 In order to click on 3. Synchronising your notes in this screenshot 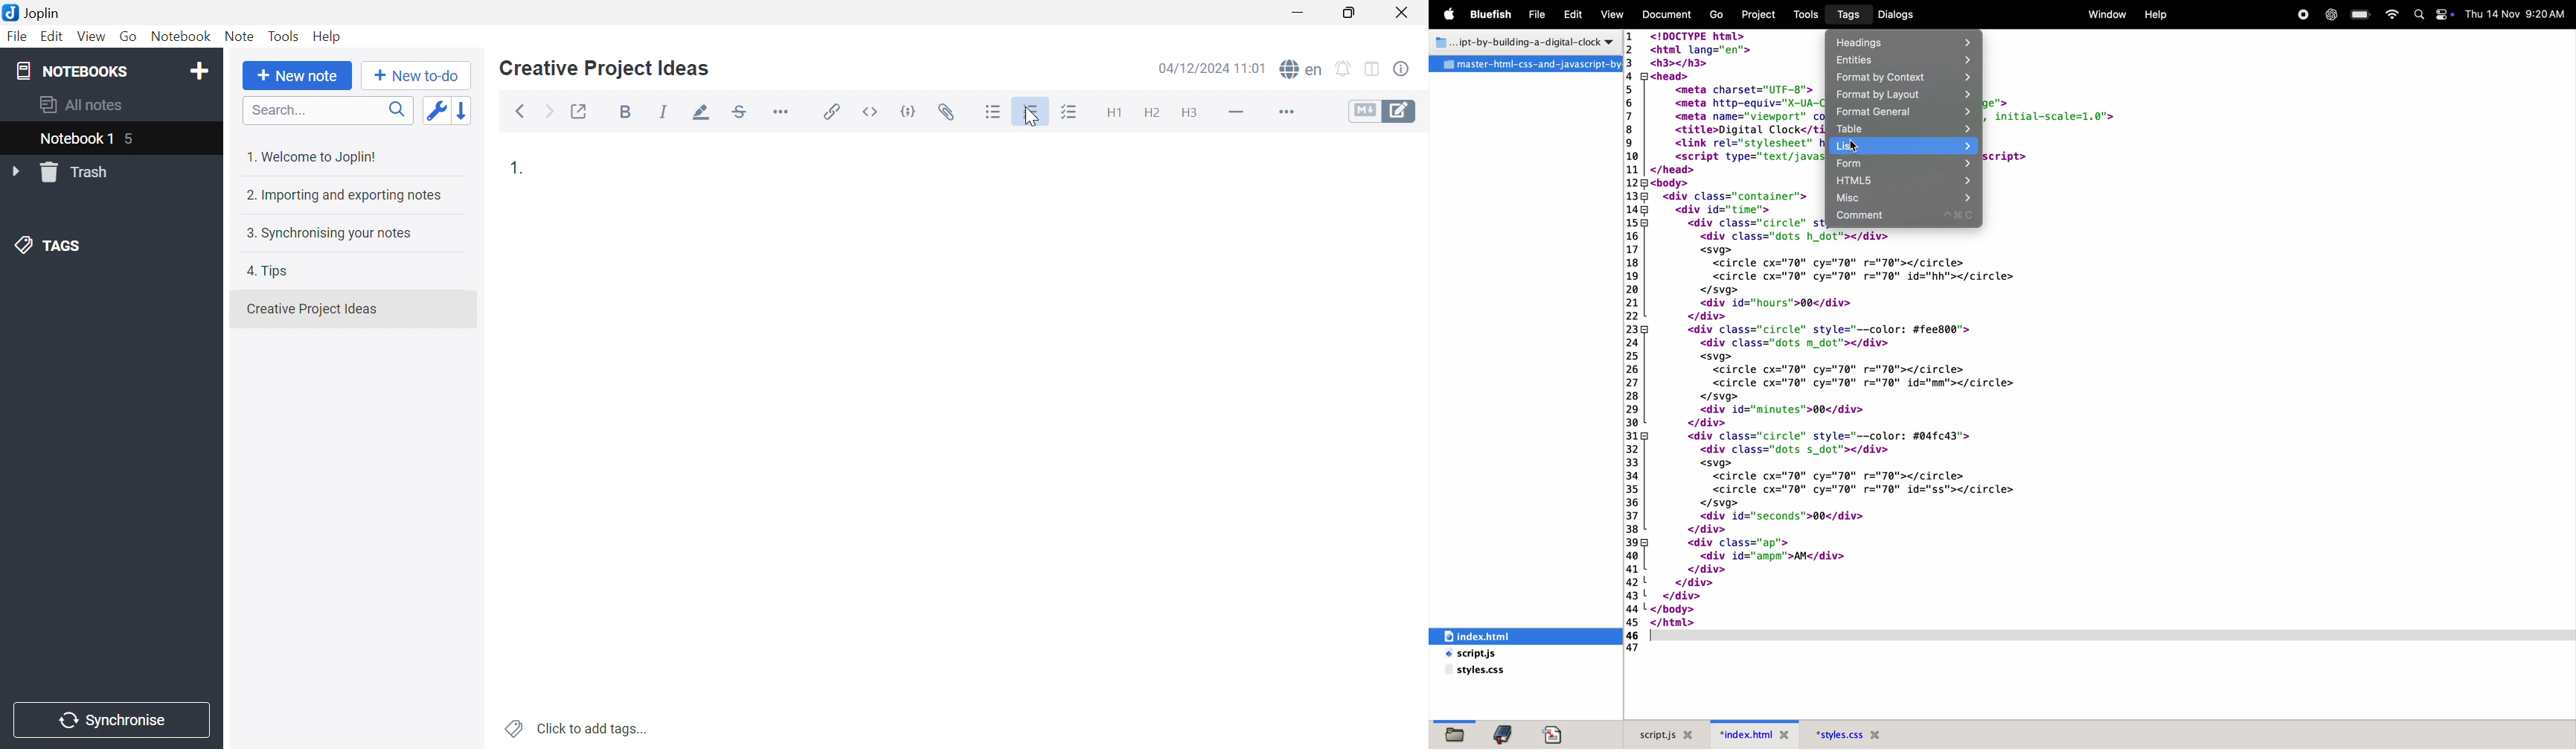, I will do `click(331, 234)`.